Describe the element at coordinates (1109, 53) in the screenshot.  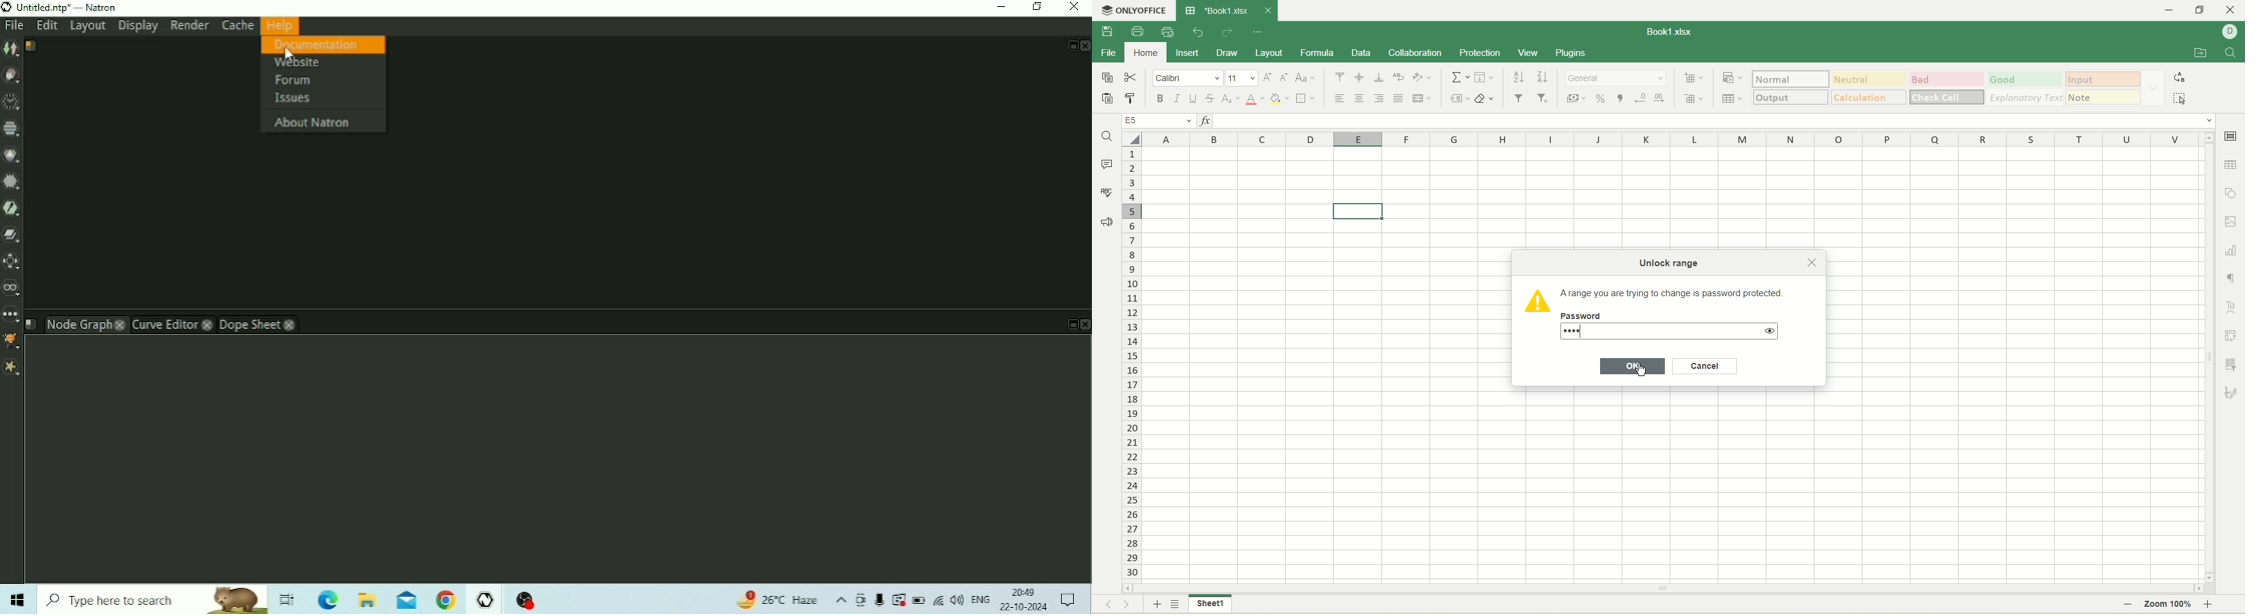
I see `file` at that location.